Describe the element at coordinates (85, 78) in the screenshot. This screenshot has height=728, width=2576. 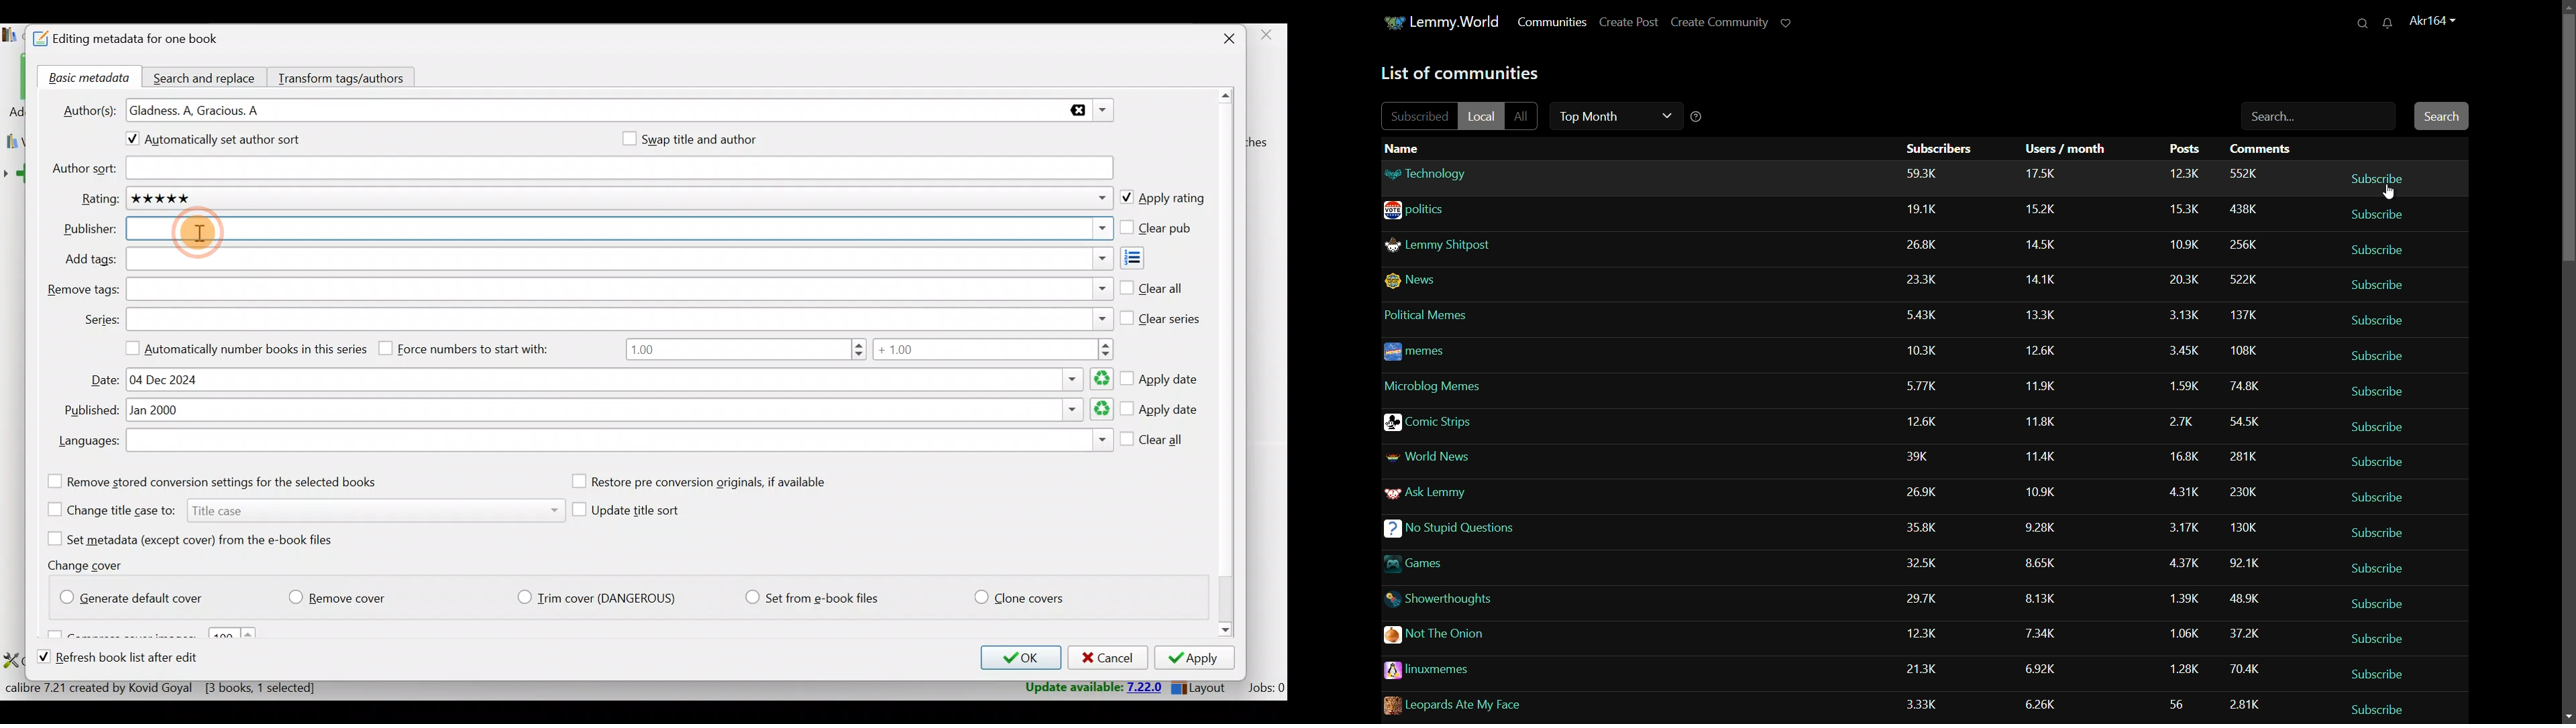
I see `Basic metadata` at that location.